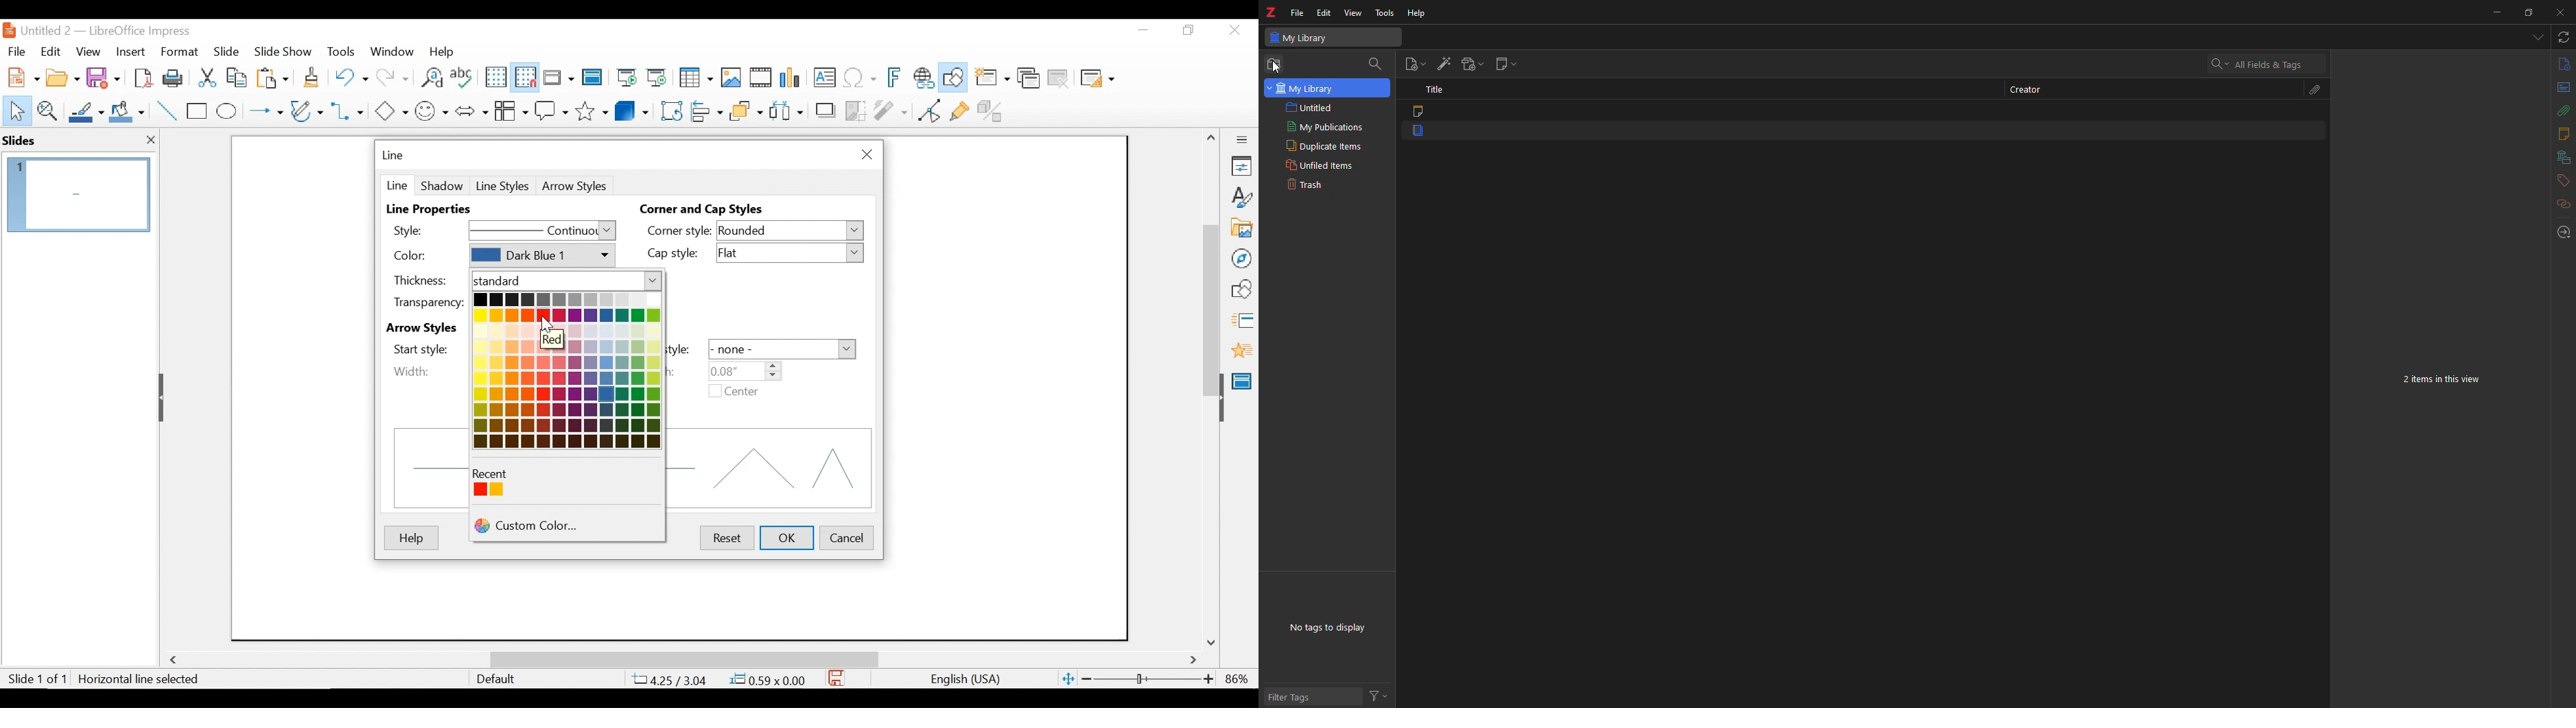 The height and width of the screenshot is (728, 2576). I want to click on Duplicate slide, so click(1029, 79).